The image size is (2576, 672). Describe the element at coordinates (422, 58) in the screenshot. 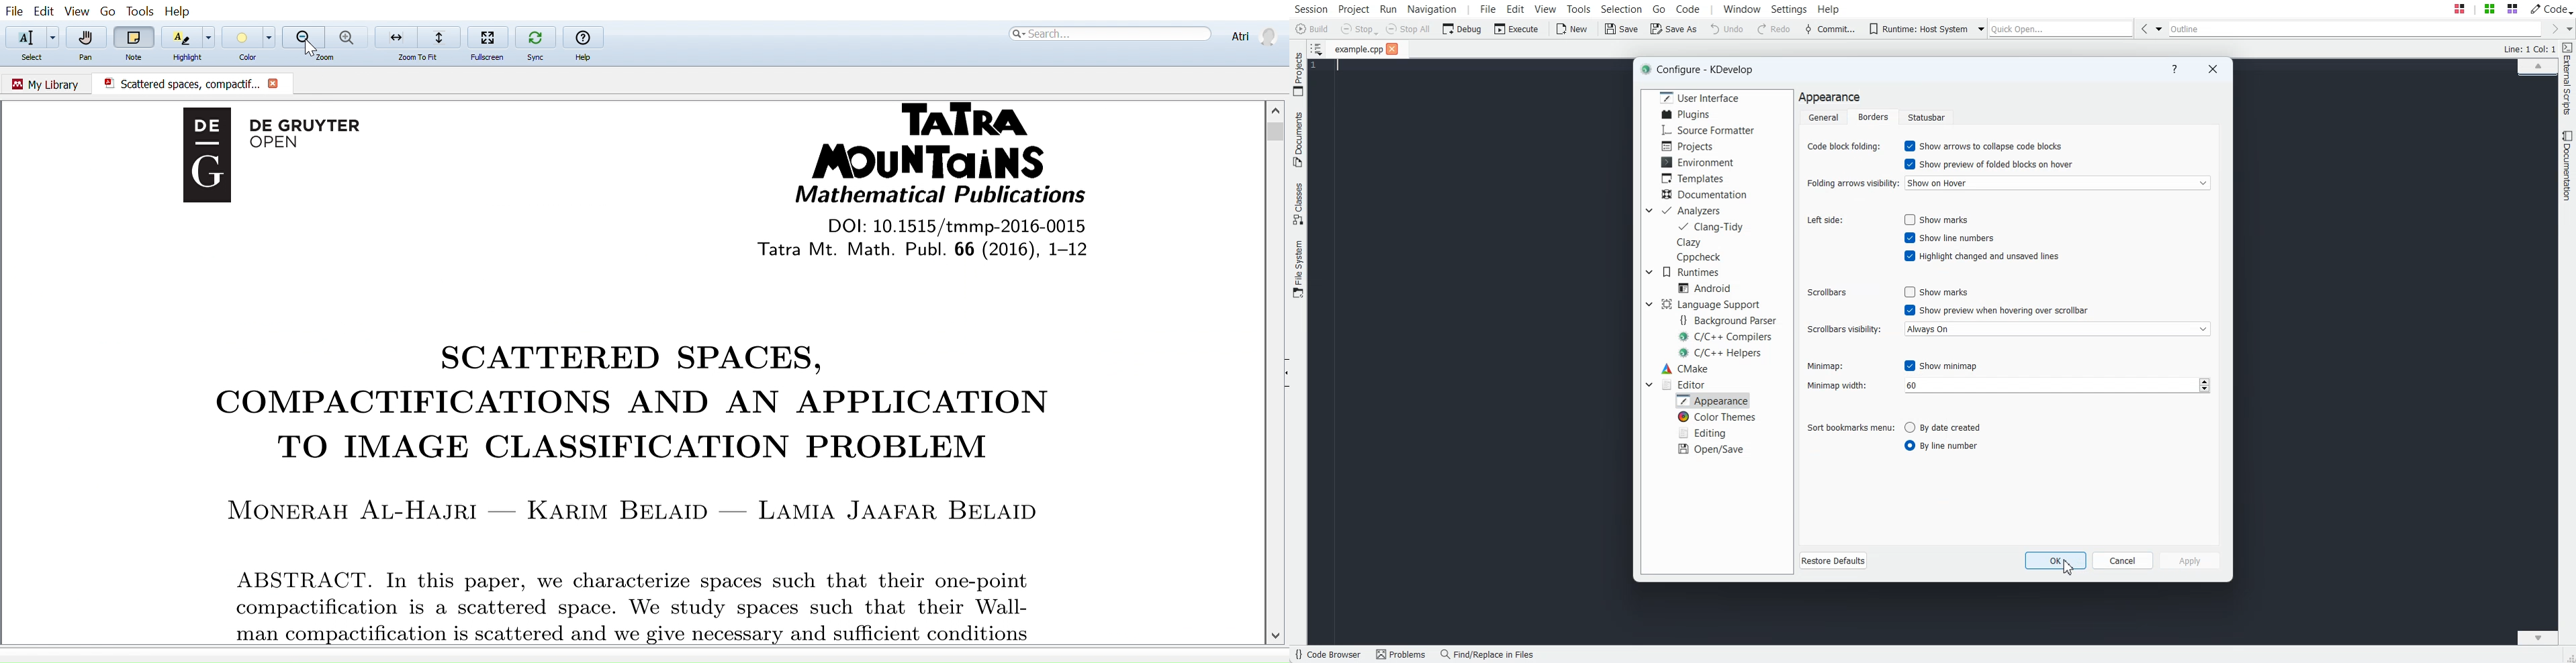

I see `zoom to fit` at that location.